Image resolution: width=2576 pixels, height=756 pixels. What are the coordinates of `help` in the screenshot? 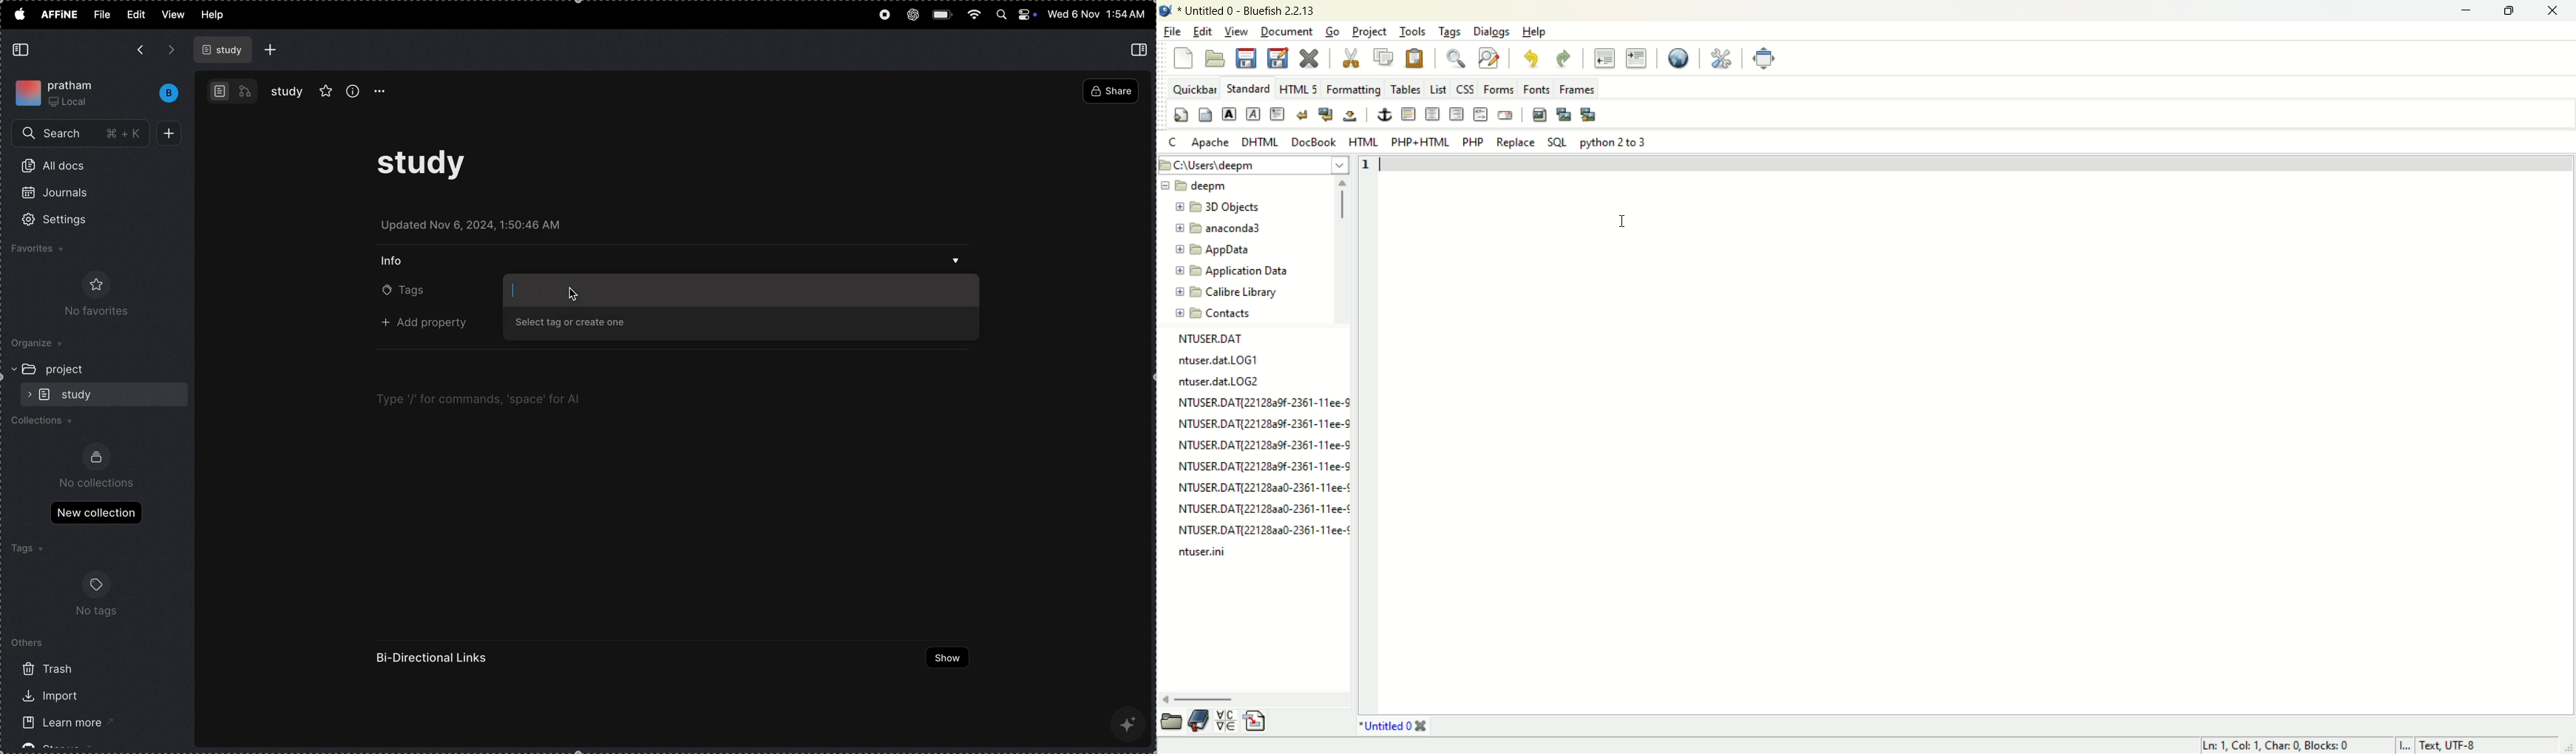 It's located at (1534, 31).